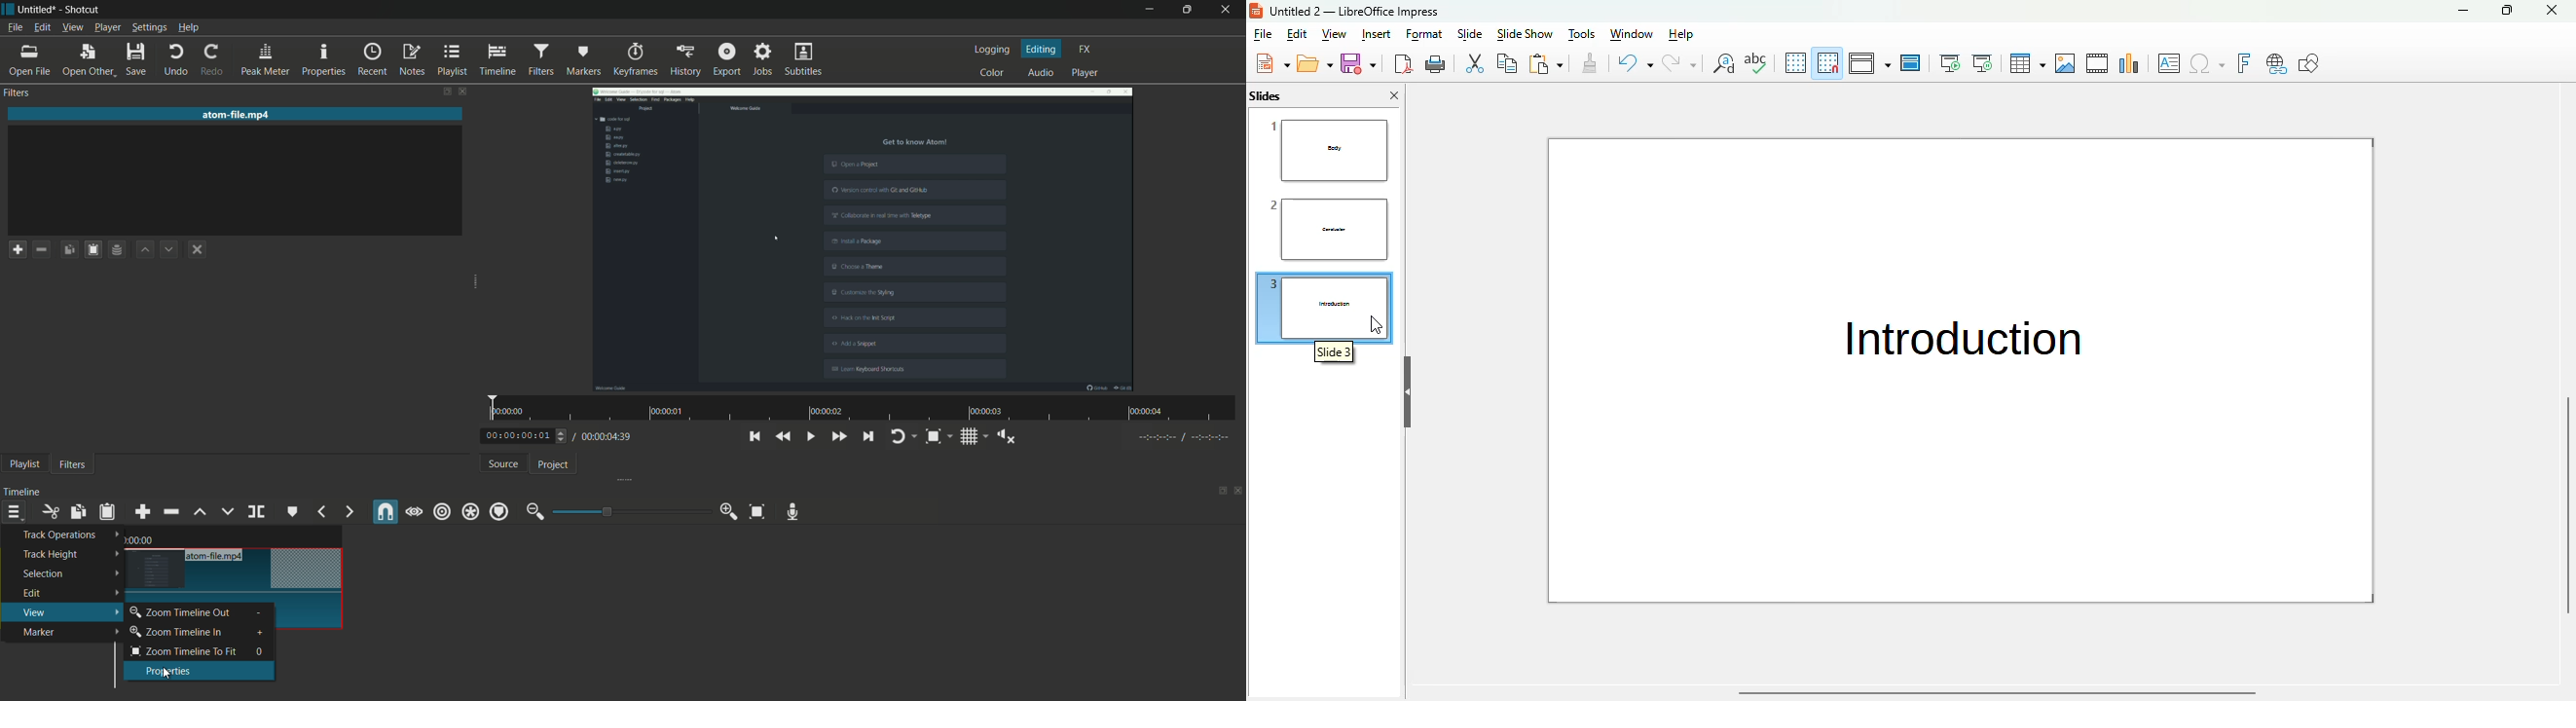 This screenshot has height=728, width=2576. I want to click on toggle grid, so click(968, 437).